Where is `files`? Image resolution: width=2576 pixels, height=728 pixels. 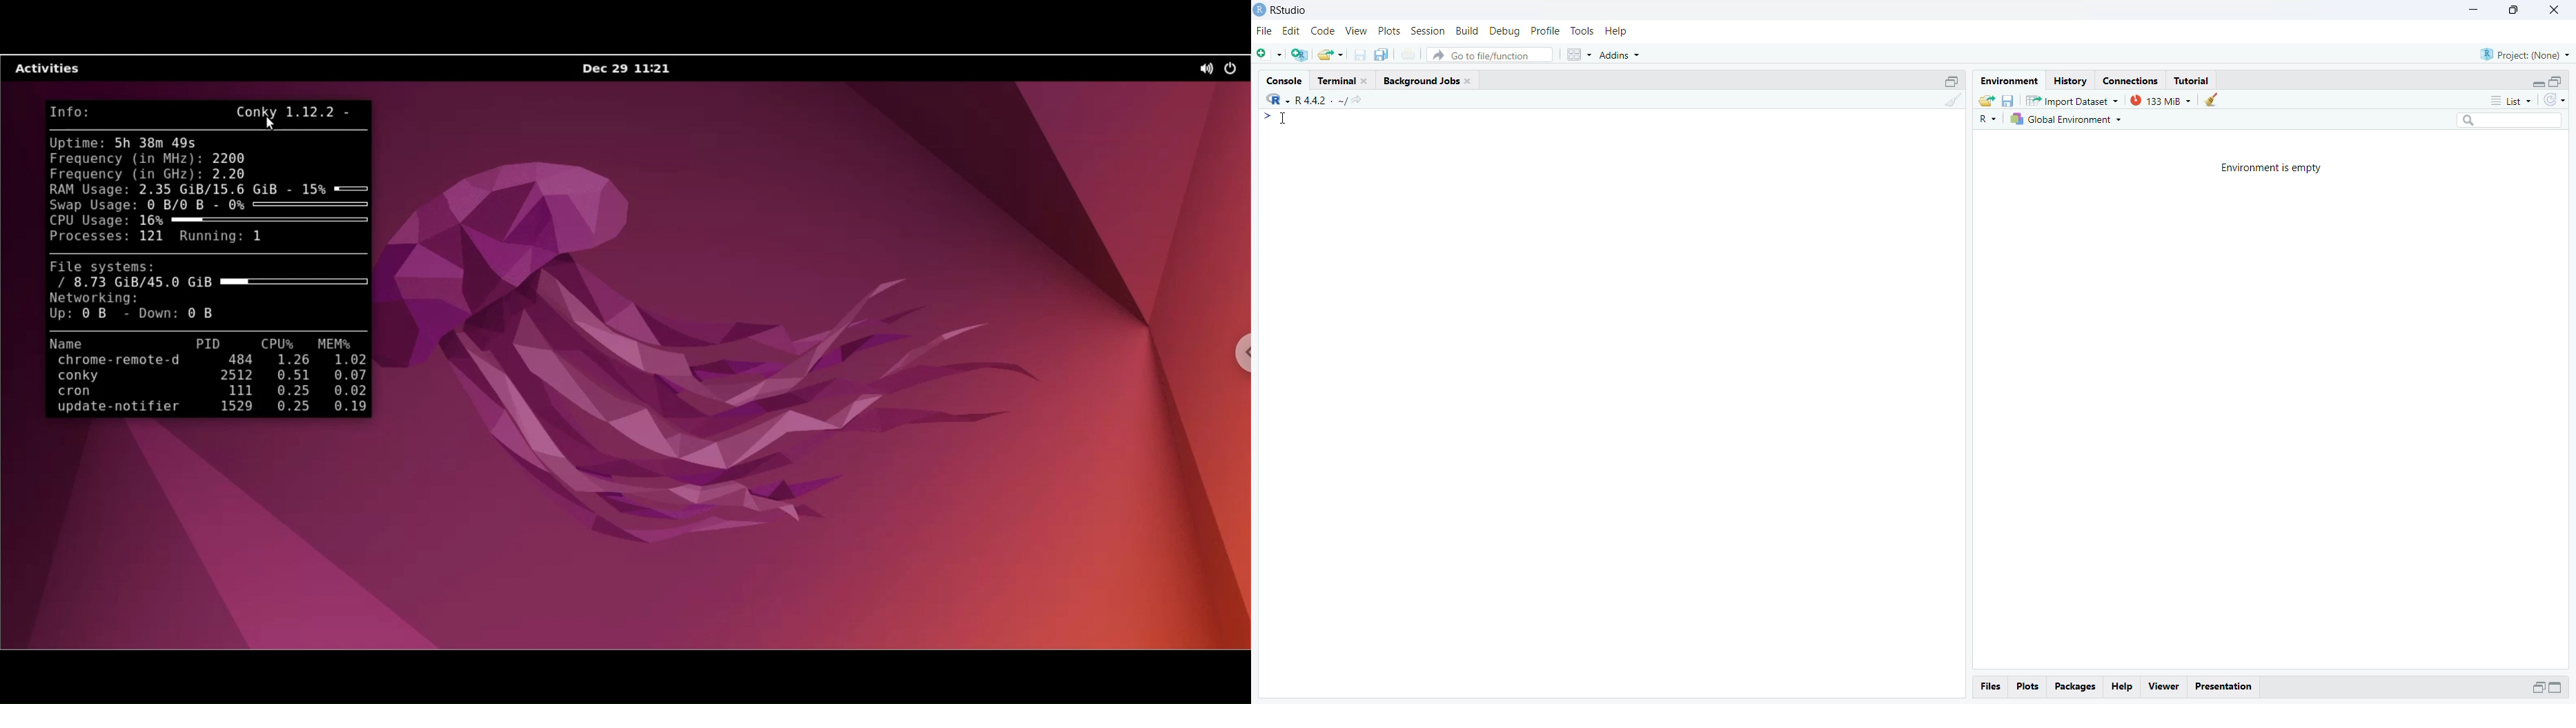
files is located at coordinates (1991, 687).